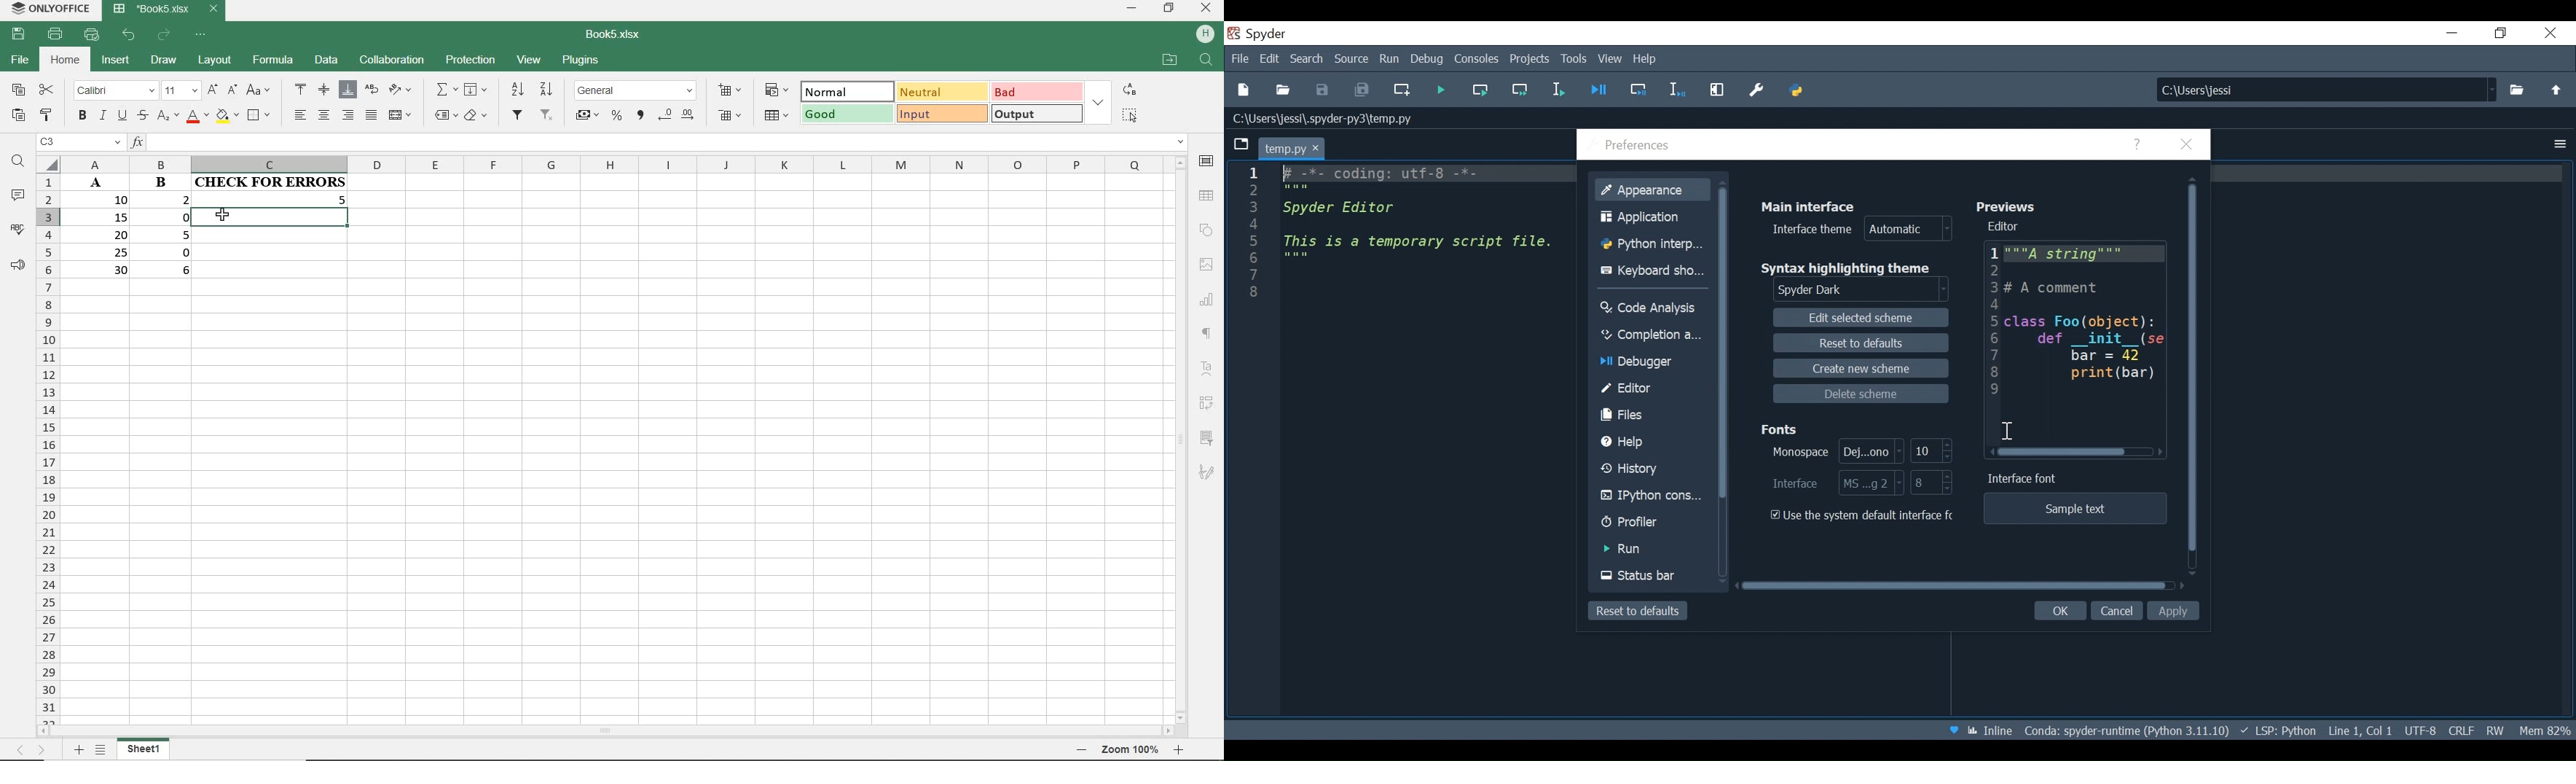 The image size is (2576, 784). Describe the element at coordinates (1652, 497) in the screenshot. I see `IPython console` at that location.